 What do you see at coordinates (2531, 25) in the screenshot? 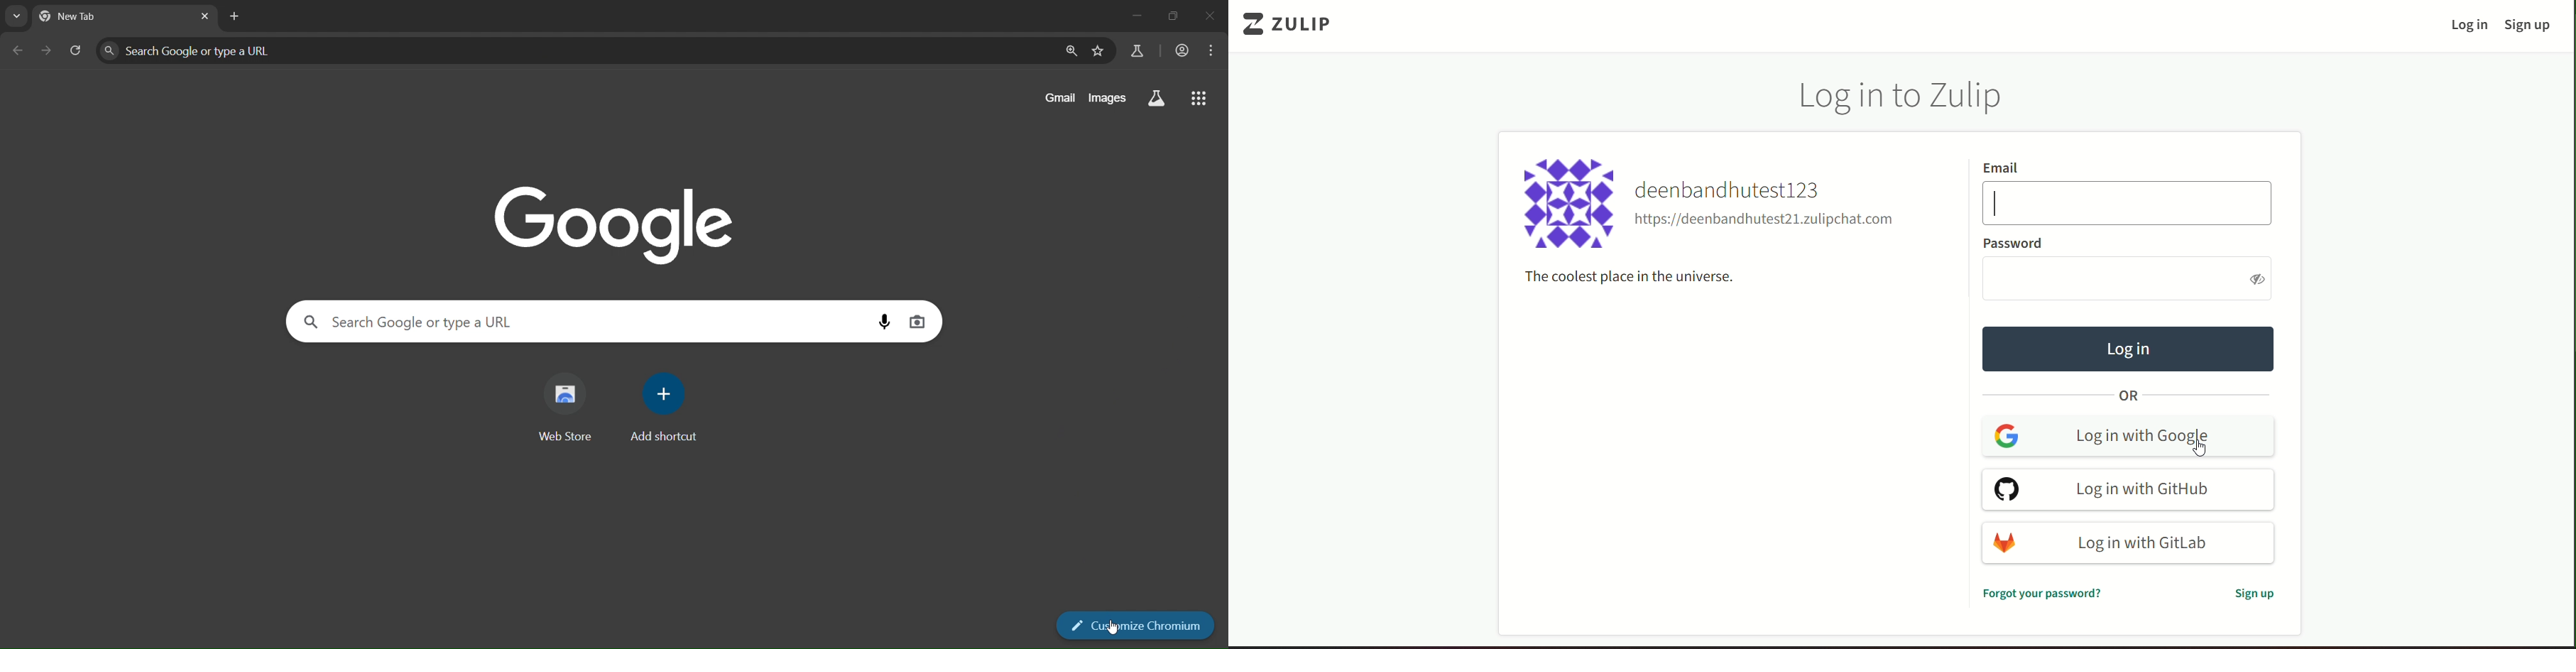
I see `sign up` at bounding box center [2531, 25].